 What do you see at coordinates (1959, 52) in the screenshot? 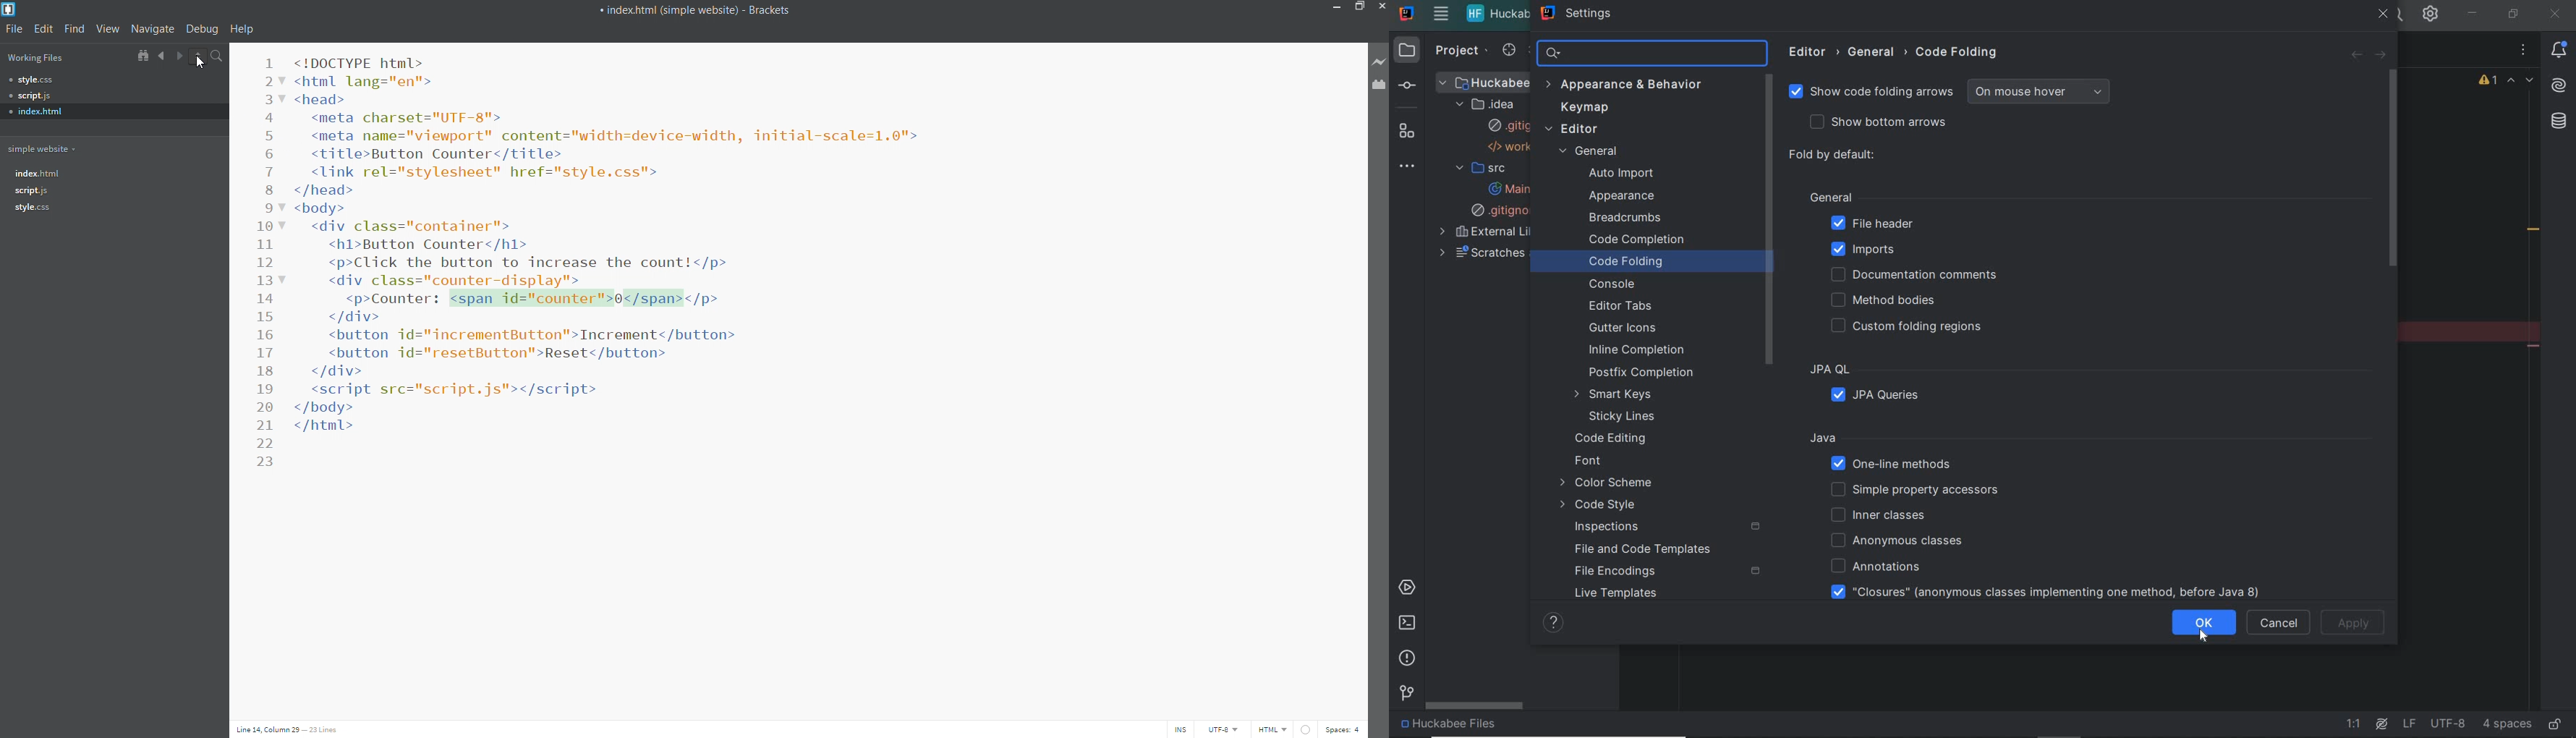
I see `code folding` at bounding box center [1959, 52].